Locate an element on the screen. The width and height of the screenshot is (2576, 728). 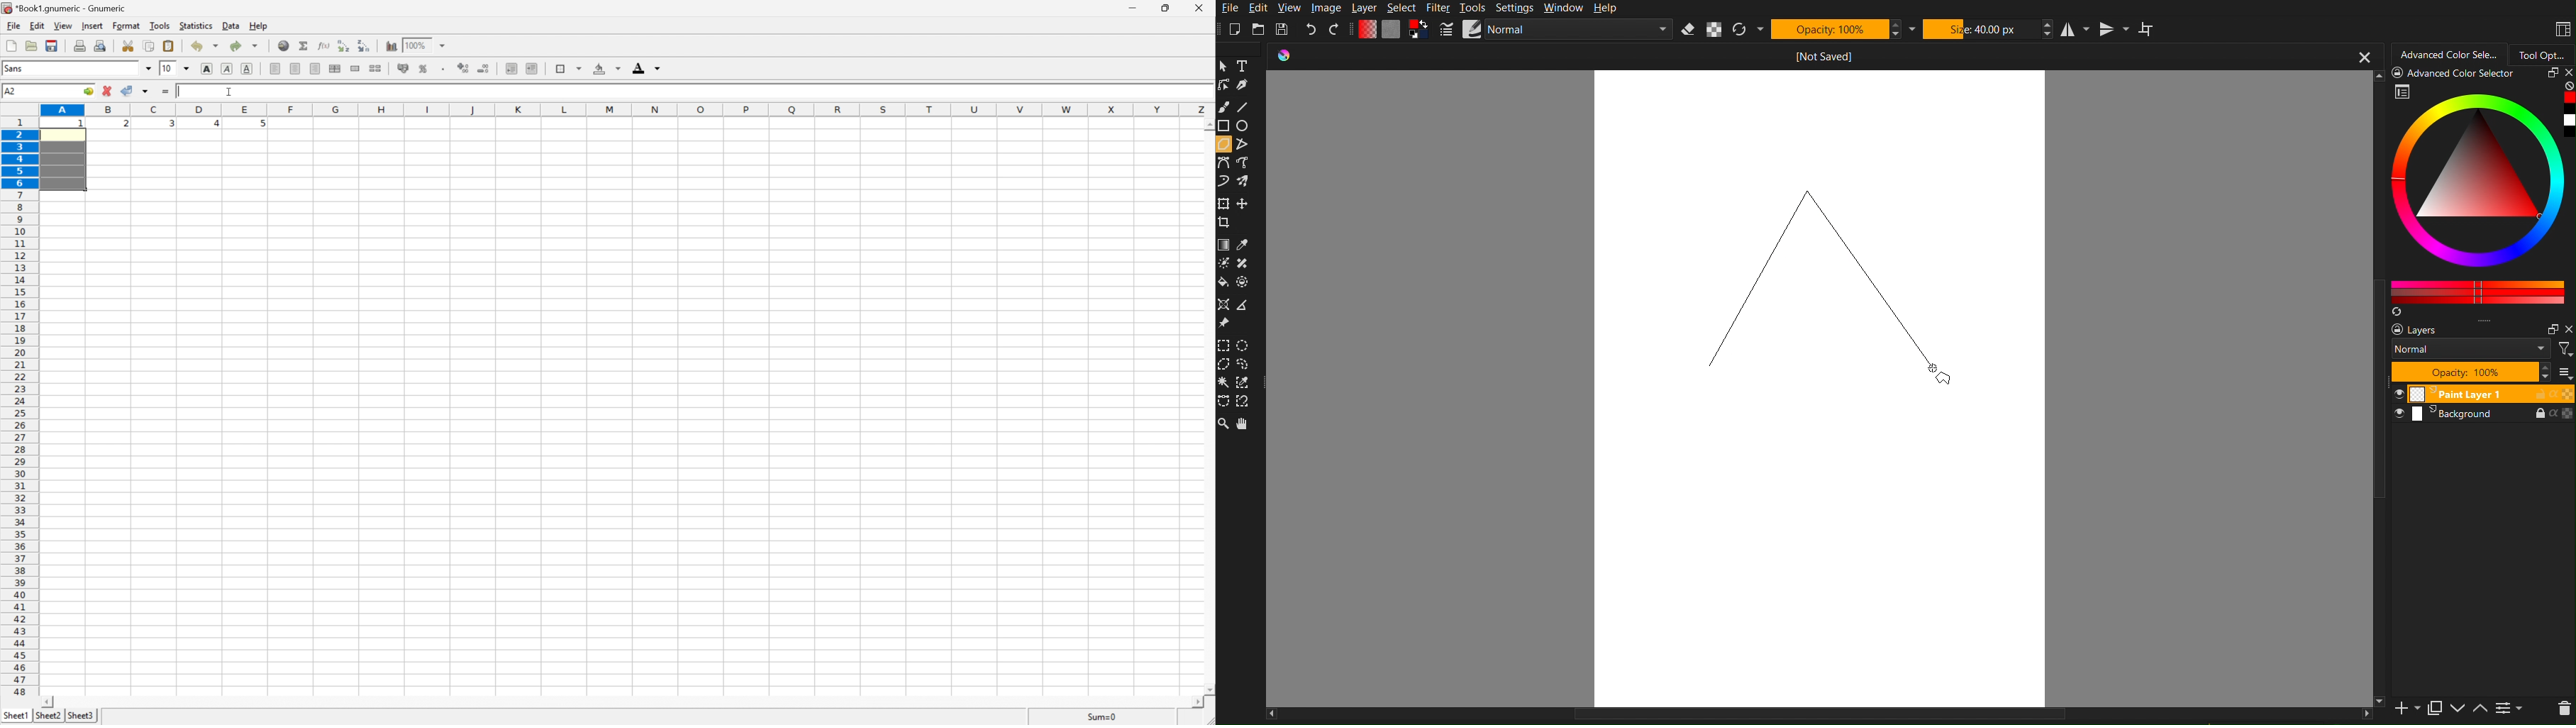
more is located at coordinates (2563, 372).